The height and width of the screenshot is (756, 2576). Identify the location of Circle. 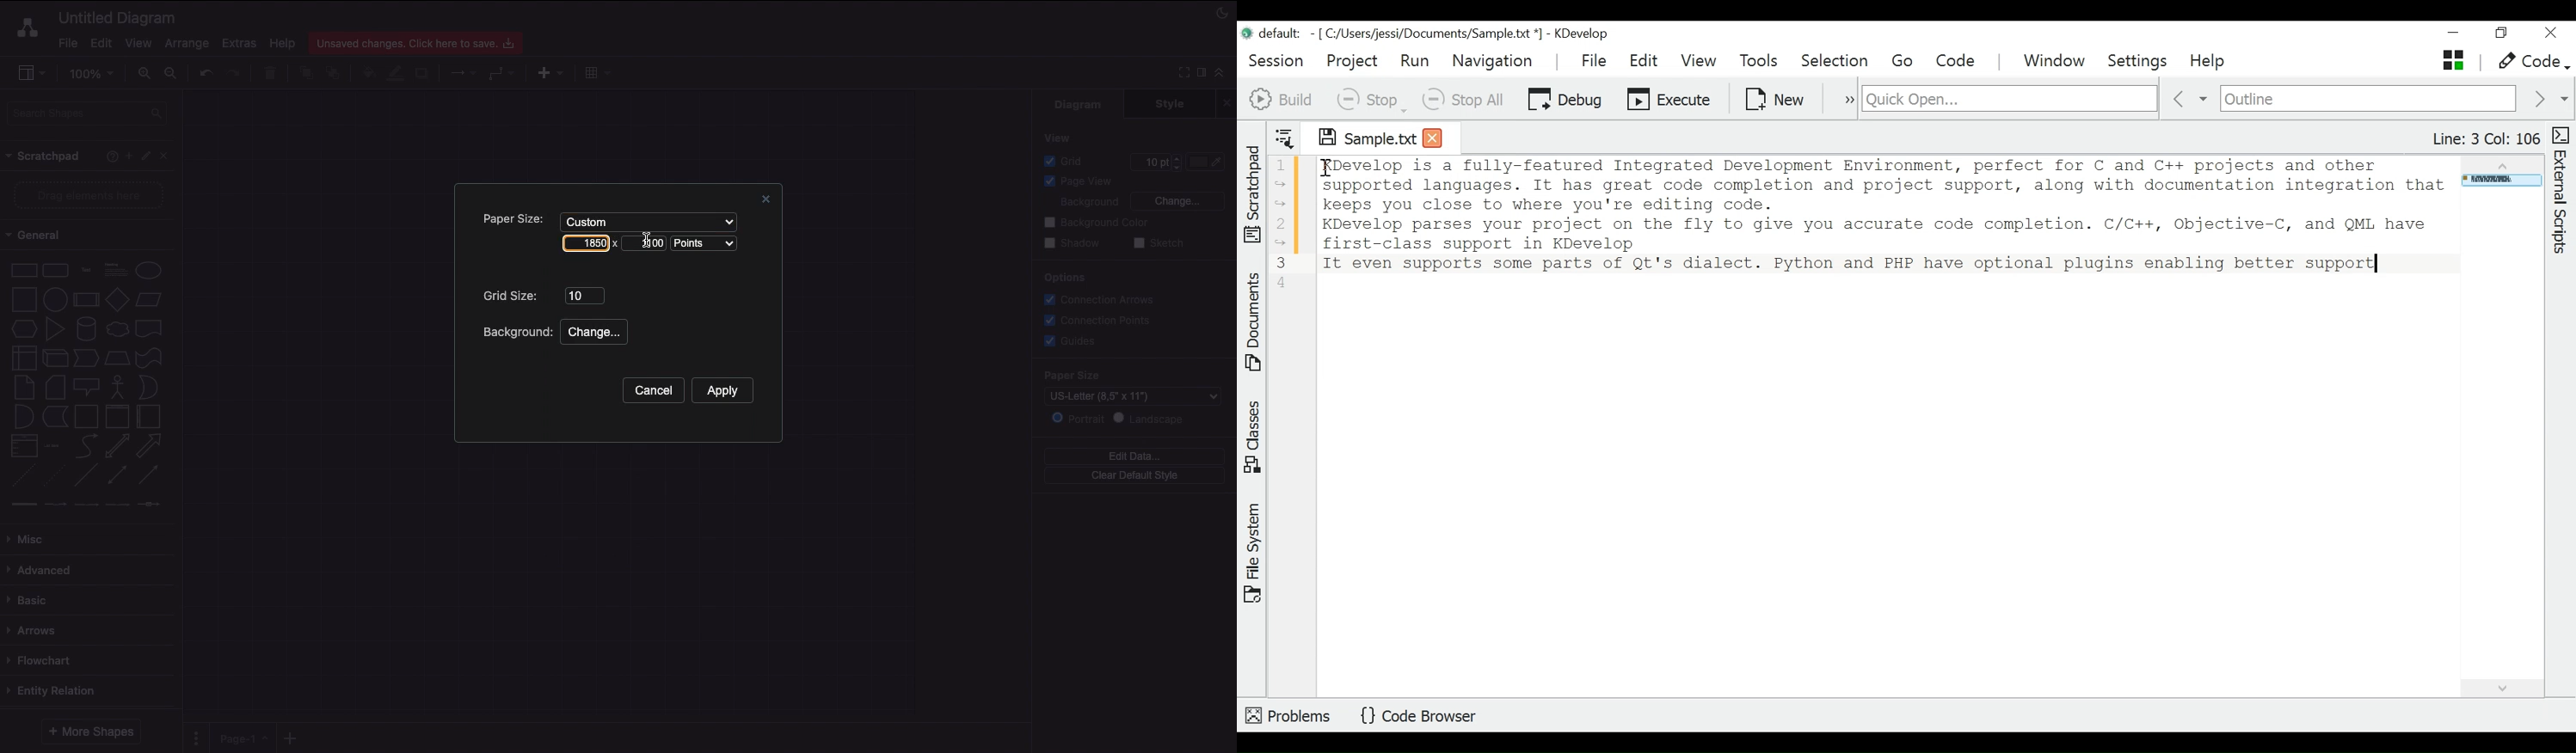
(149, 270).